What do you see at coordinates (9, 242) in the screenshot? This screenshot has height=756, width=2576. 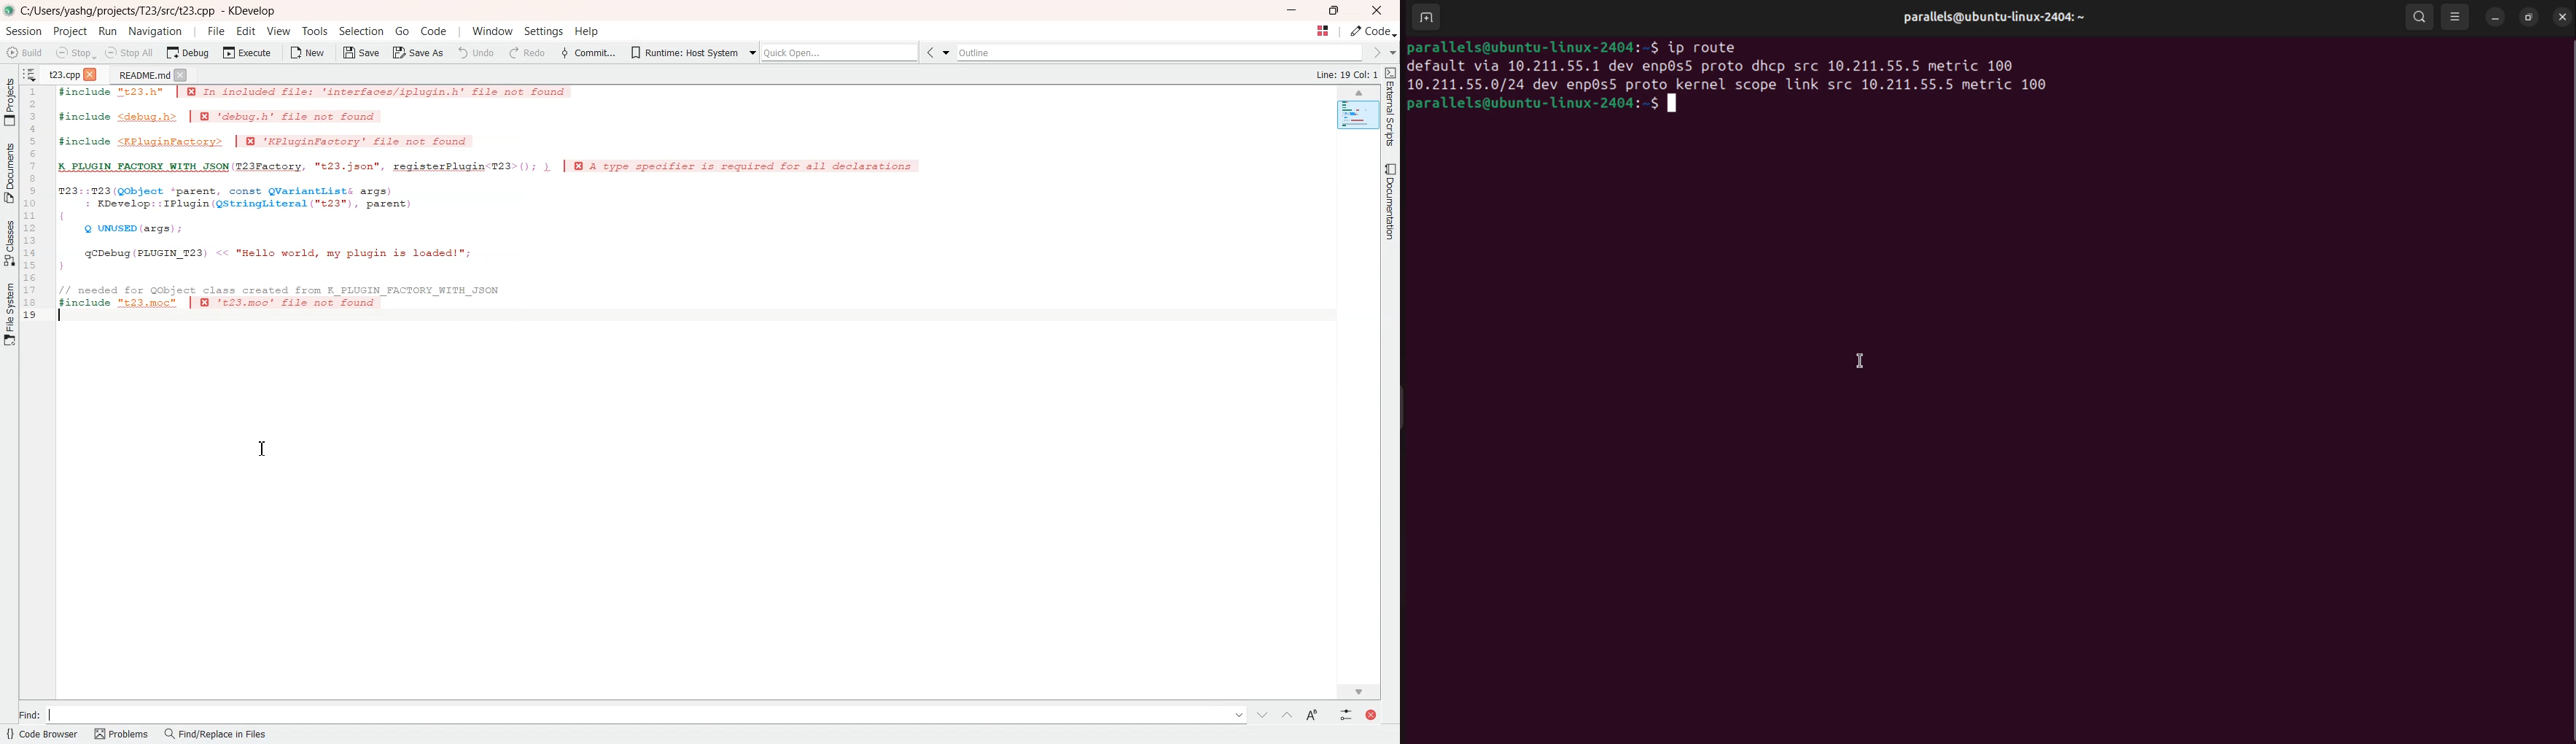 I see `Classes` at bounding box center [9, 242].